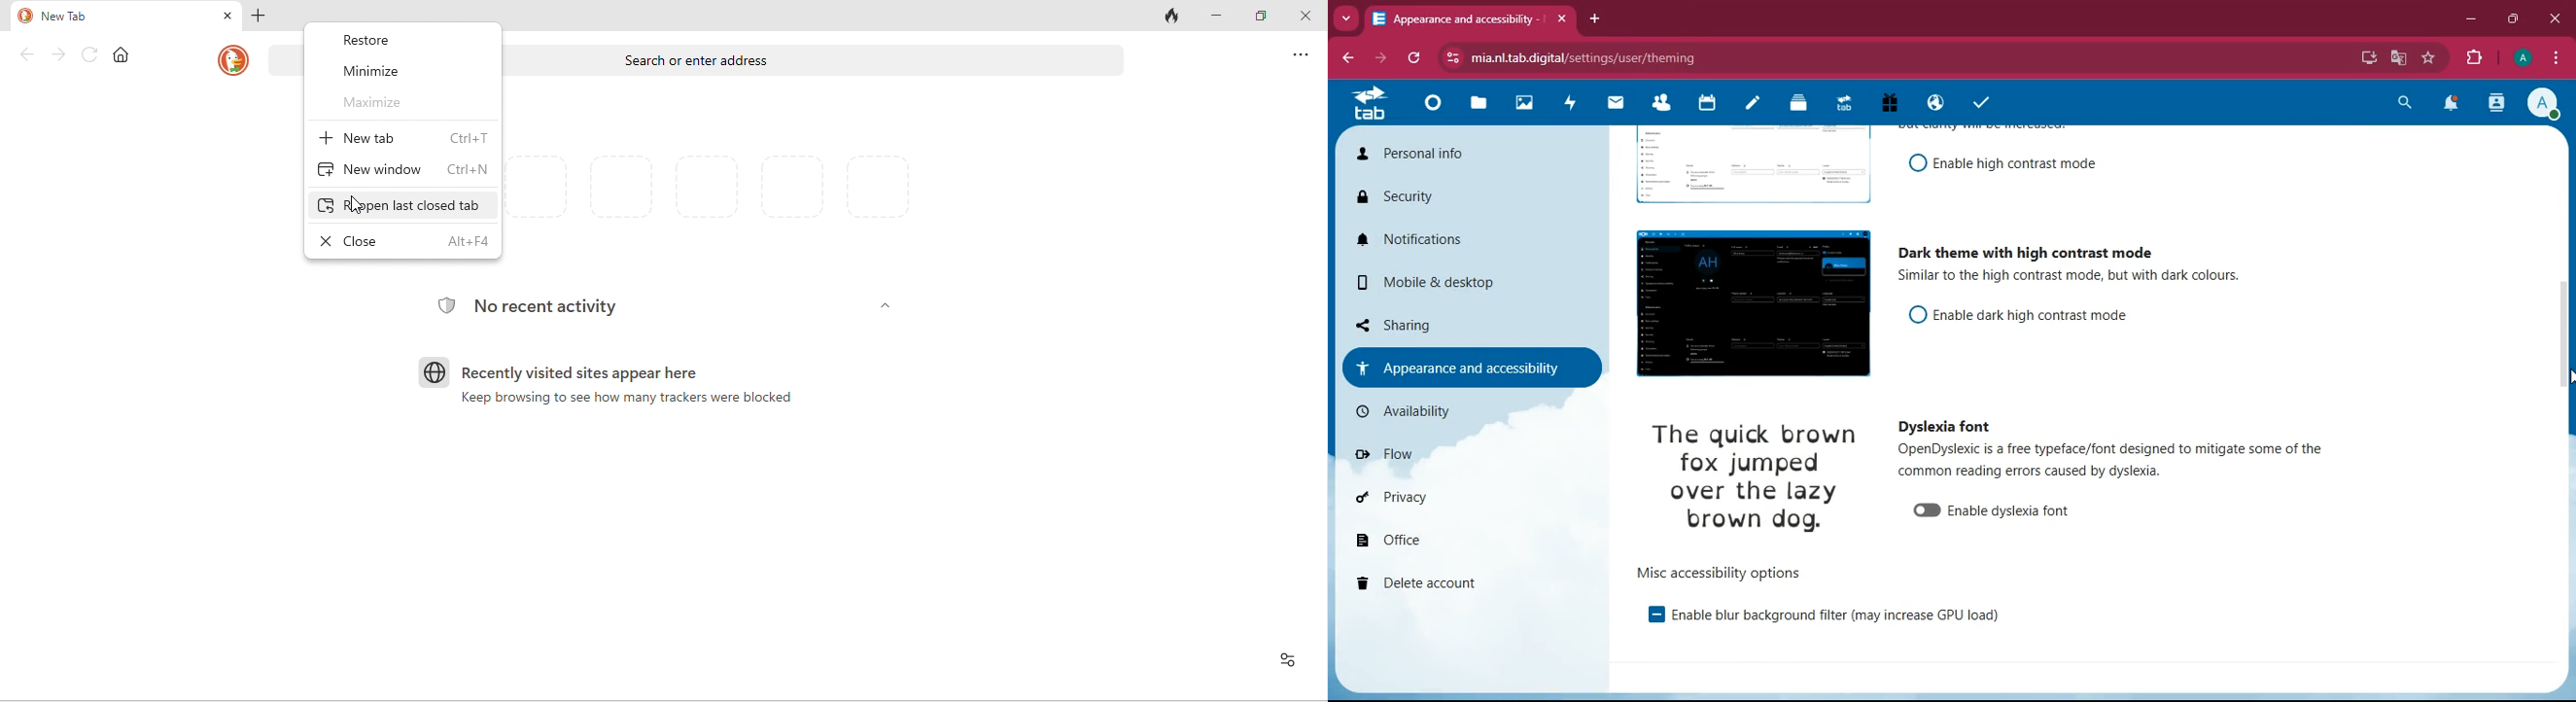 This screenshot has height=728, width=2576. Describe the element at coordinates (2467, 19) in the screenshot. I see `minimize` at that location.